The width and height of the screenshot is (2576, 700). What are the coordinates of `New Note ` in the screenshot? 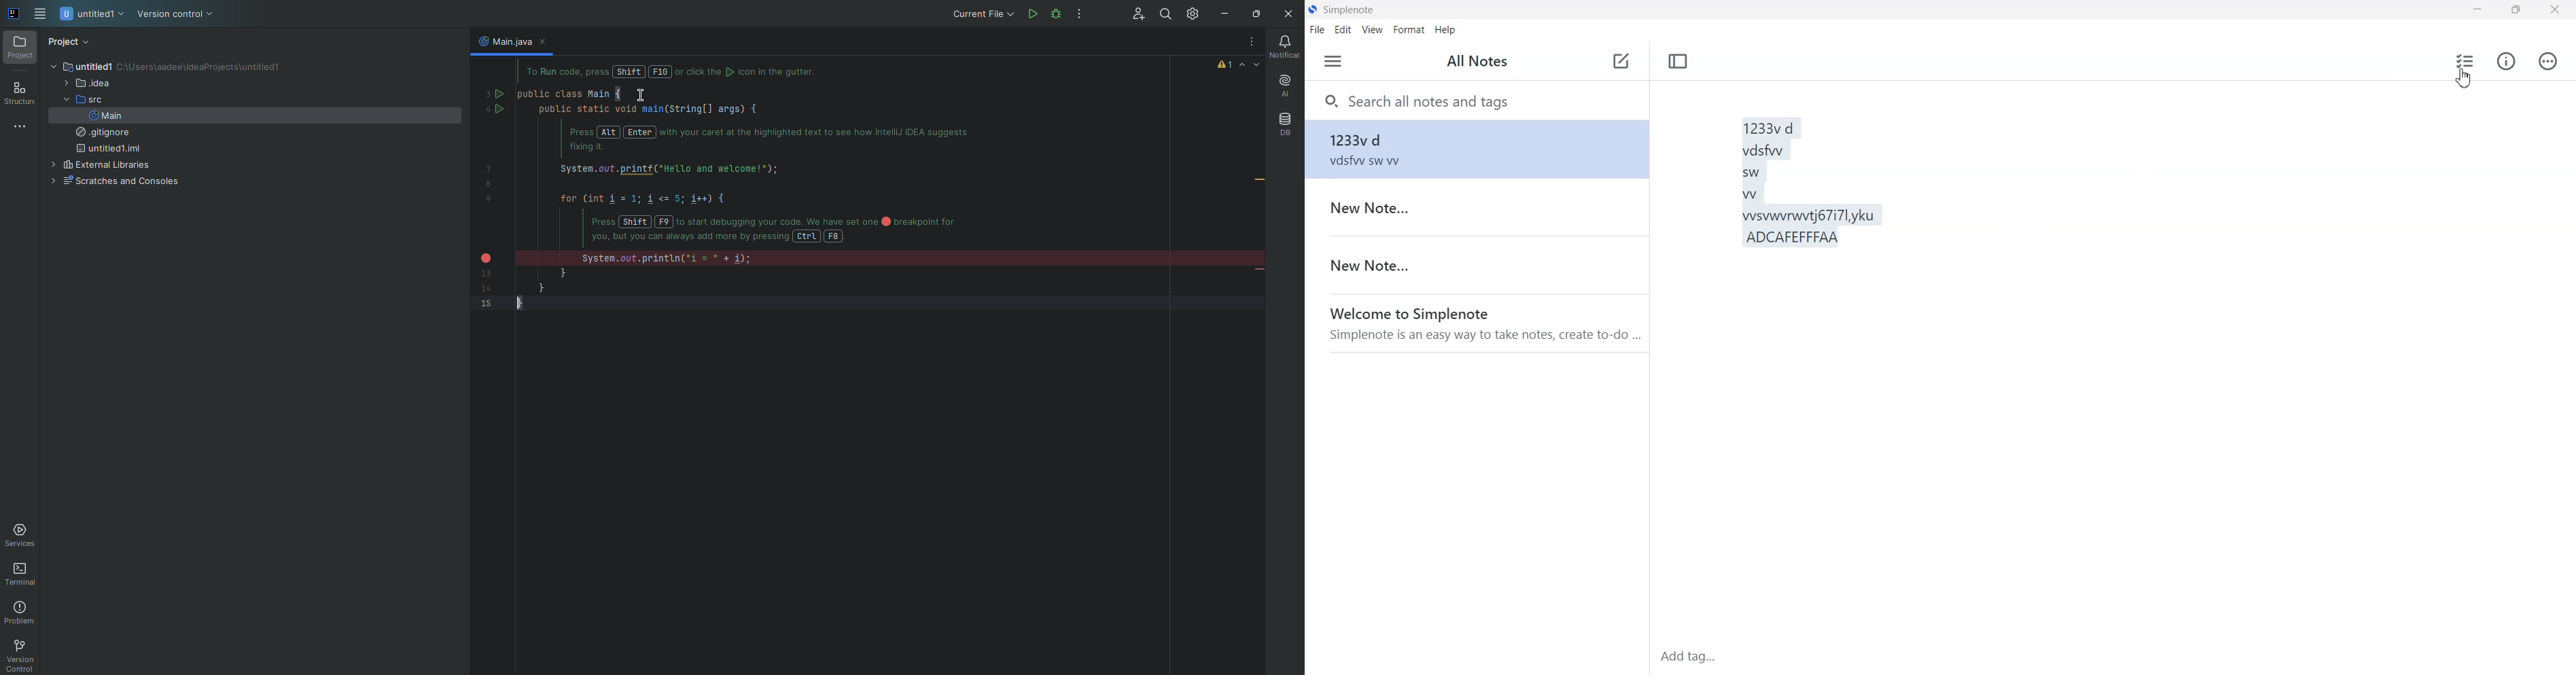 It's located at (1475, 207).